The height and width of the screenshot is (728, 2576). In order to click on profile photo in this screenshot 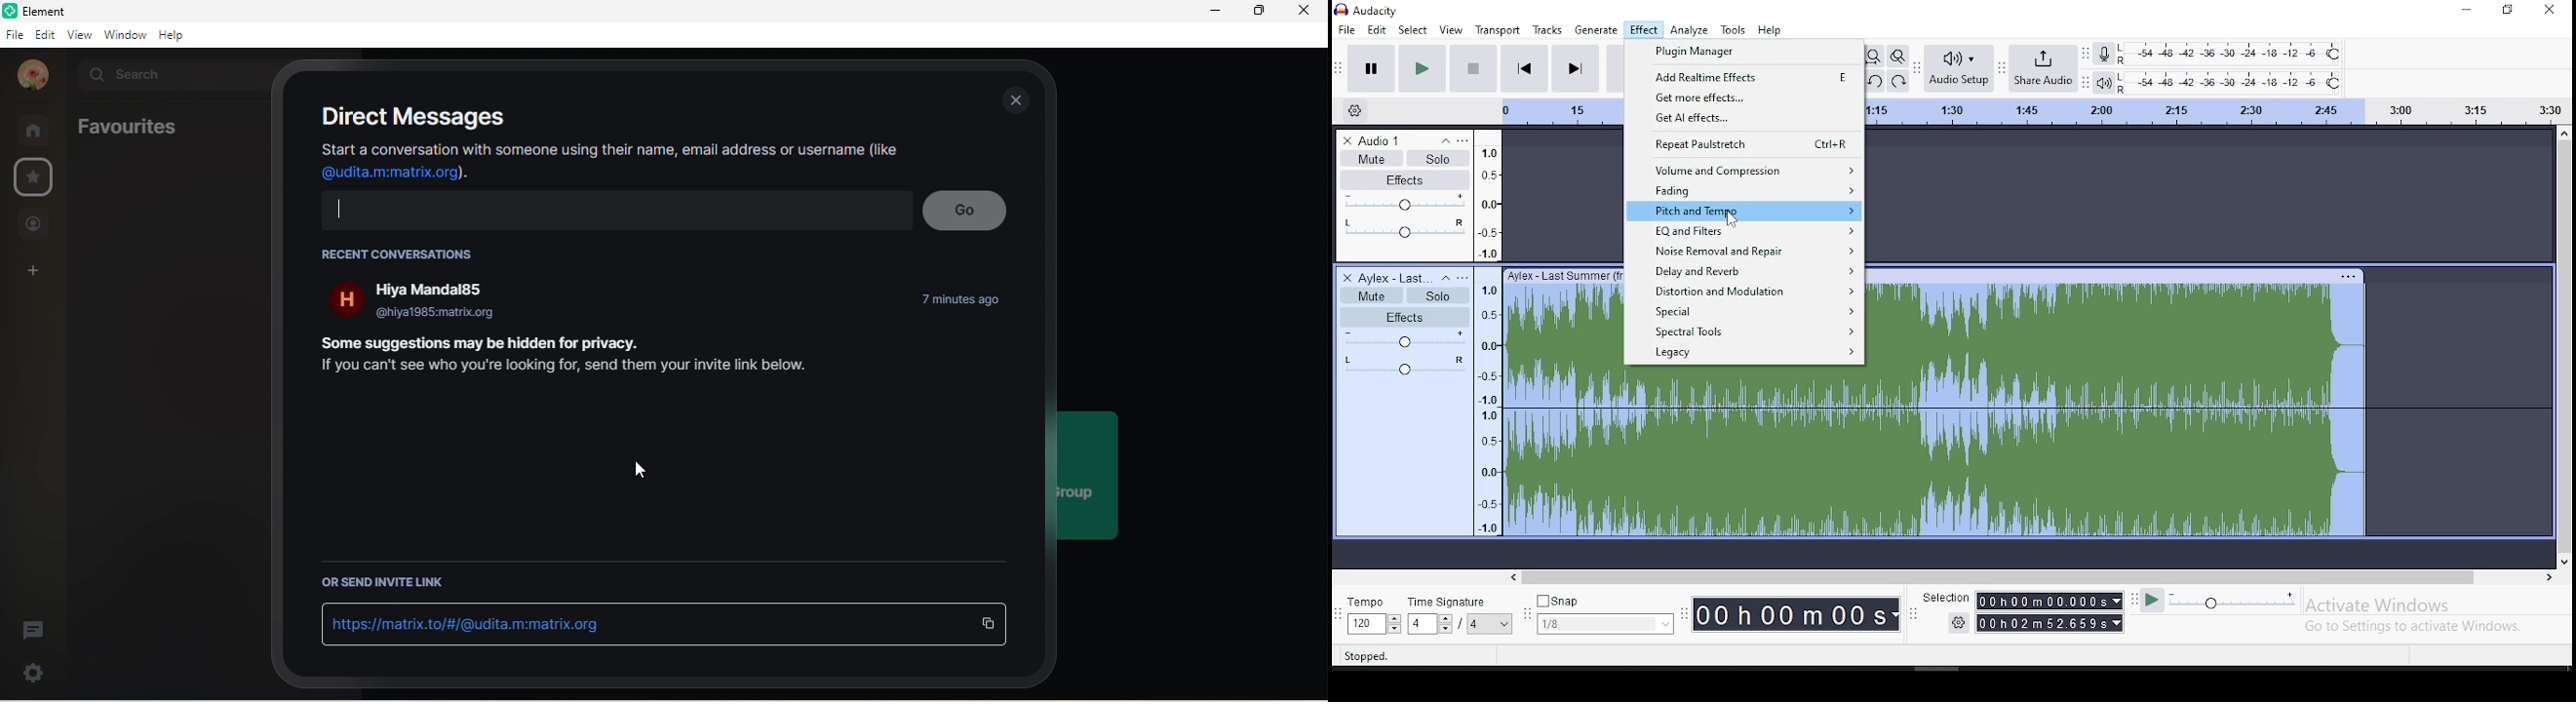, I will do `click(34, 76)`.